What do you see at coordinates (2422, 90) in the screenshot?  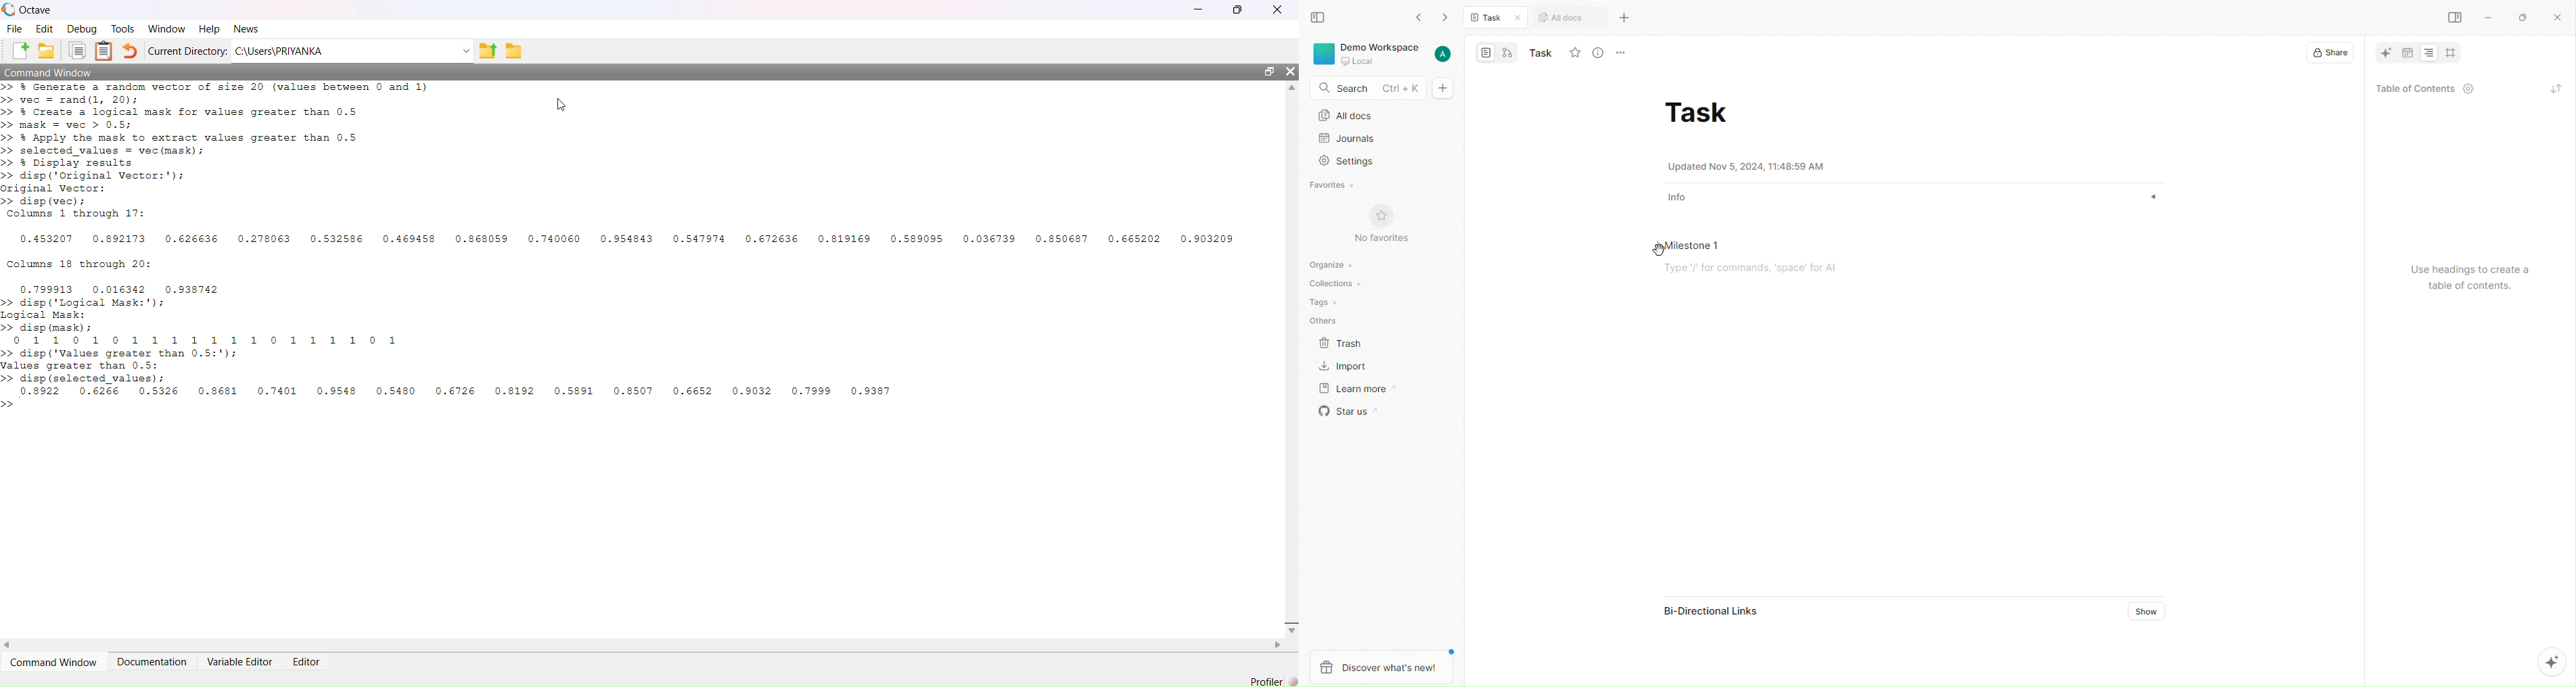 I see `Table of Contents` at bounding box center [2422, 90].